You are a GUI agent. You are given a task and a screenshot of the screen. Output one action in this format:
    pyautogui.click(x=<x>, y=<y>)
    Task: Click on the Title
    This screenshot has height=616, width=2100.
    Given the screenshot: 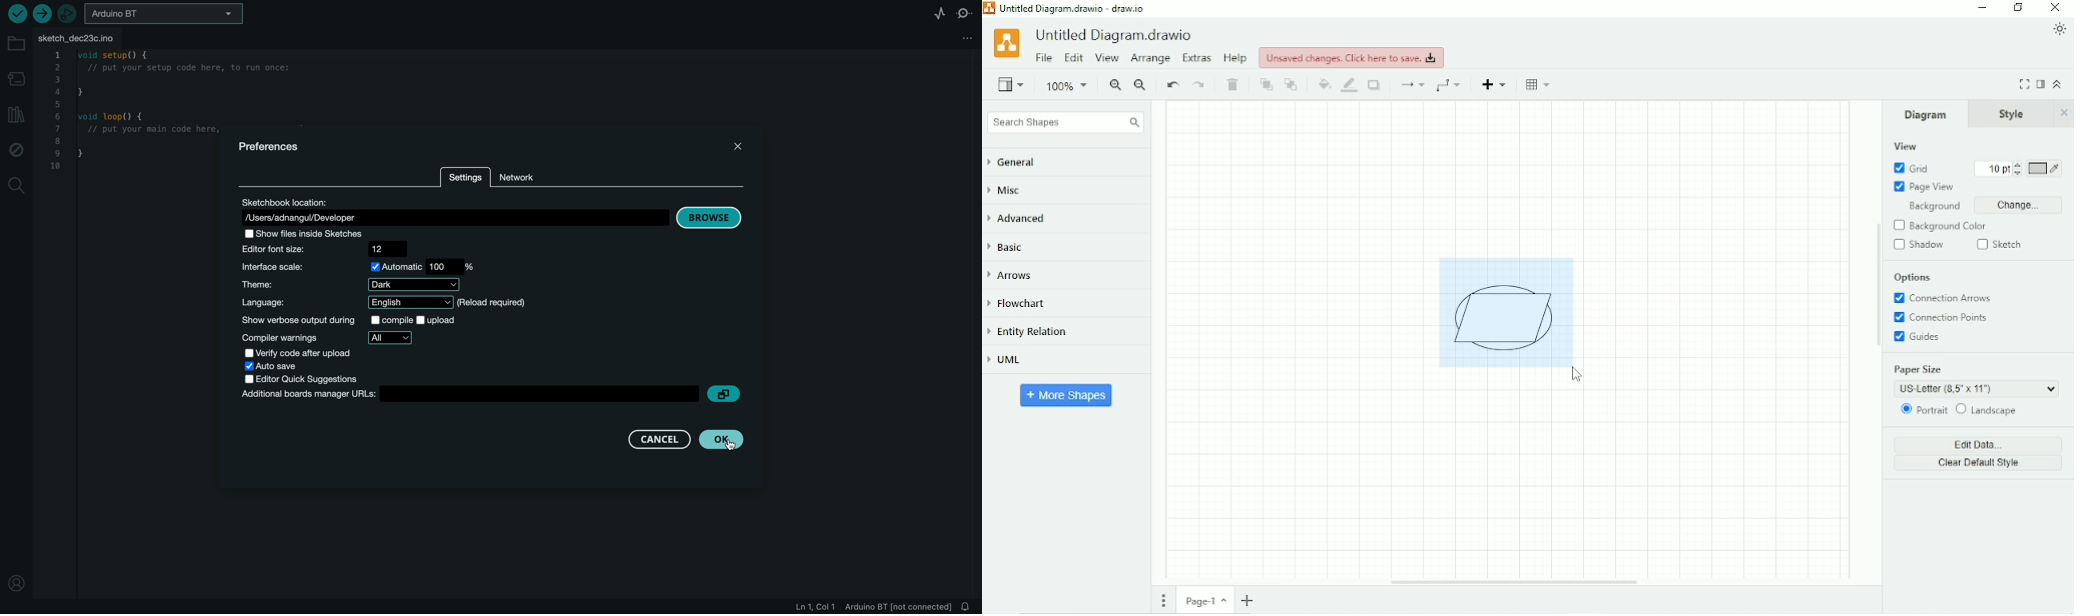 What is the action you would take?
    pyautogui.click(x=1117, y=35)
    